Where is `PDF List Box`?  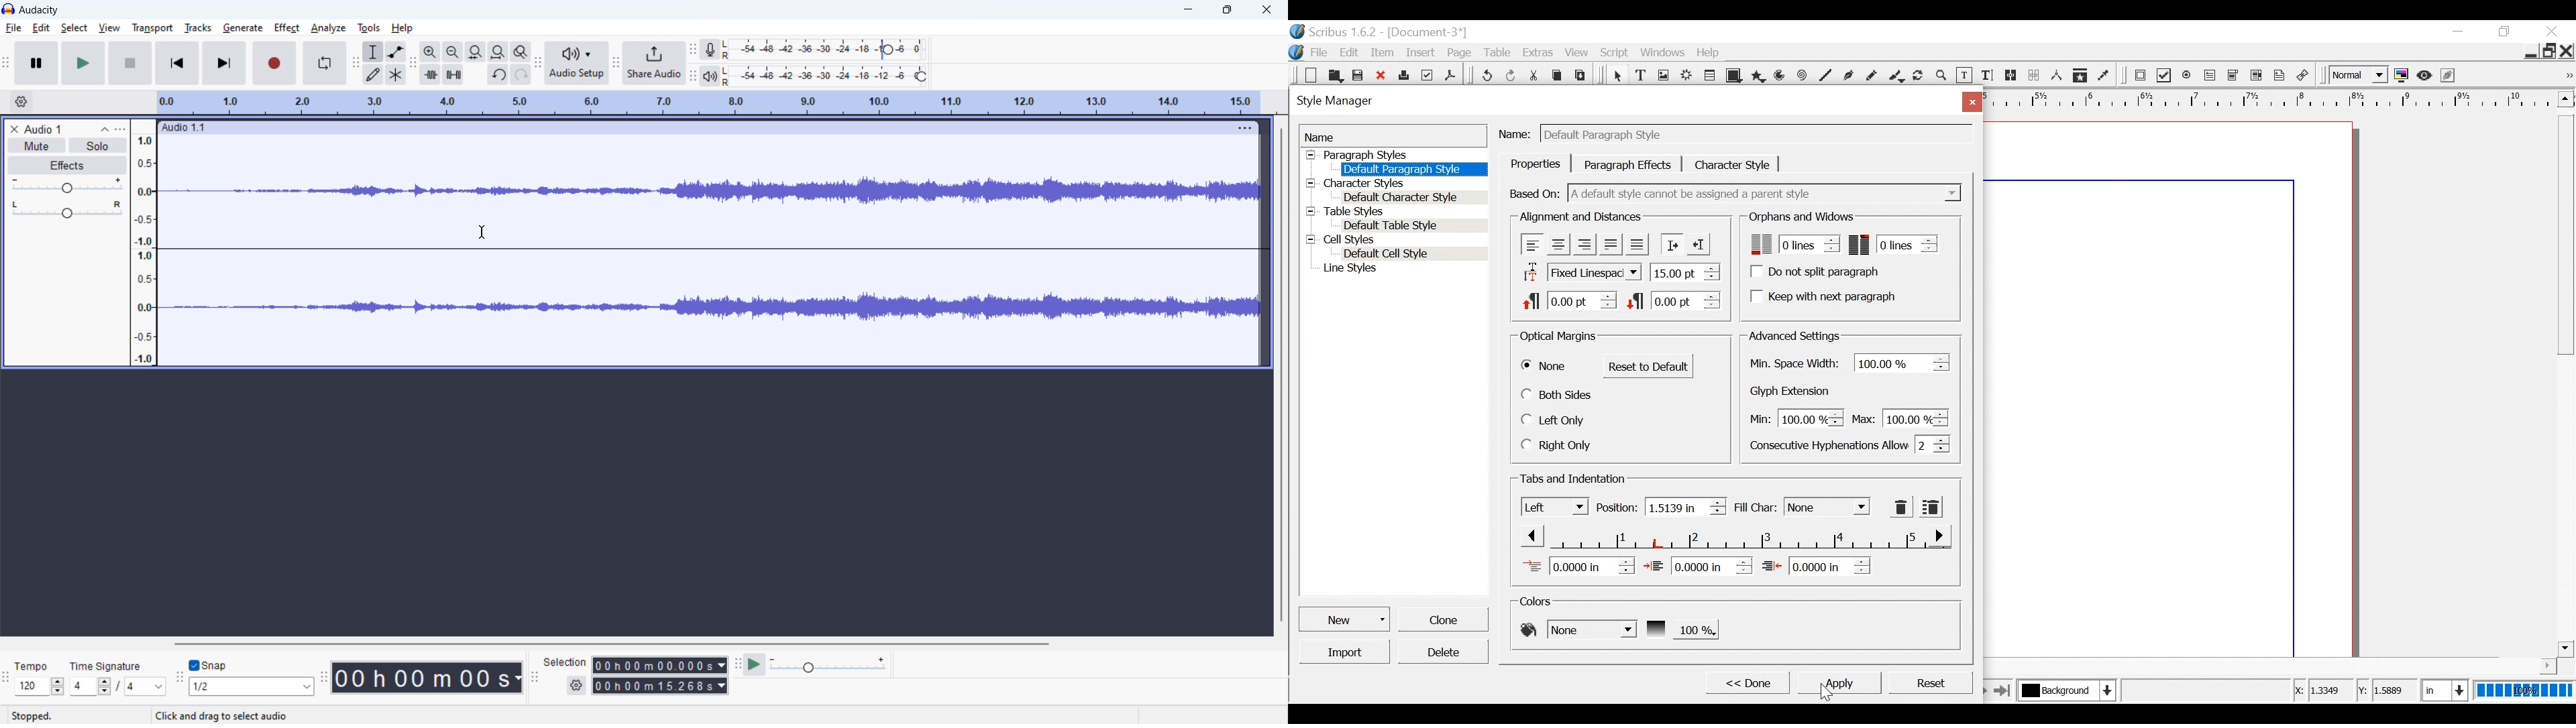 PDF List Box is located at coordinates (2257, 75).